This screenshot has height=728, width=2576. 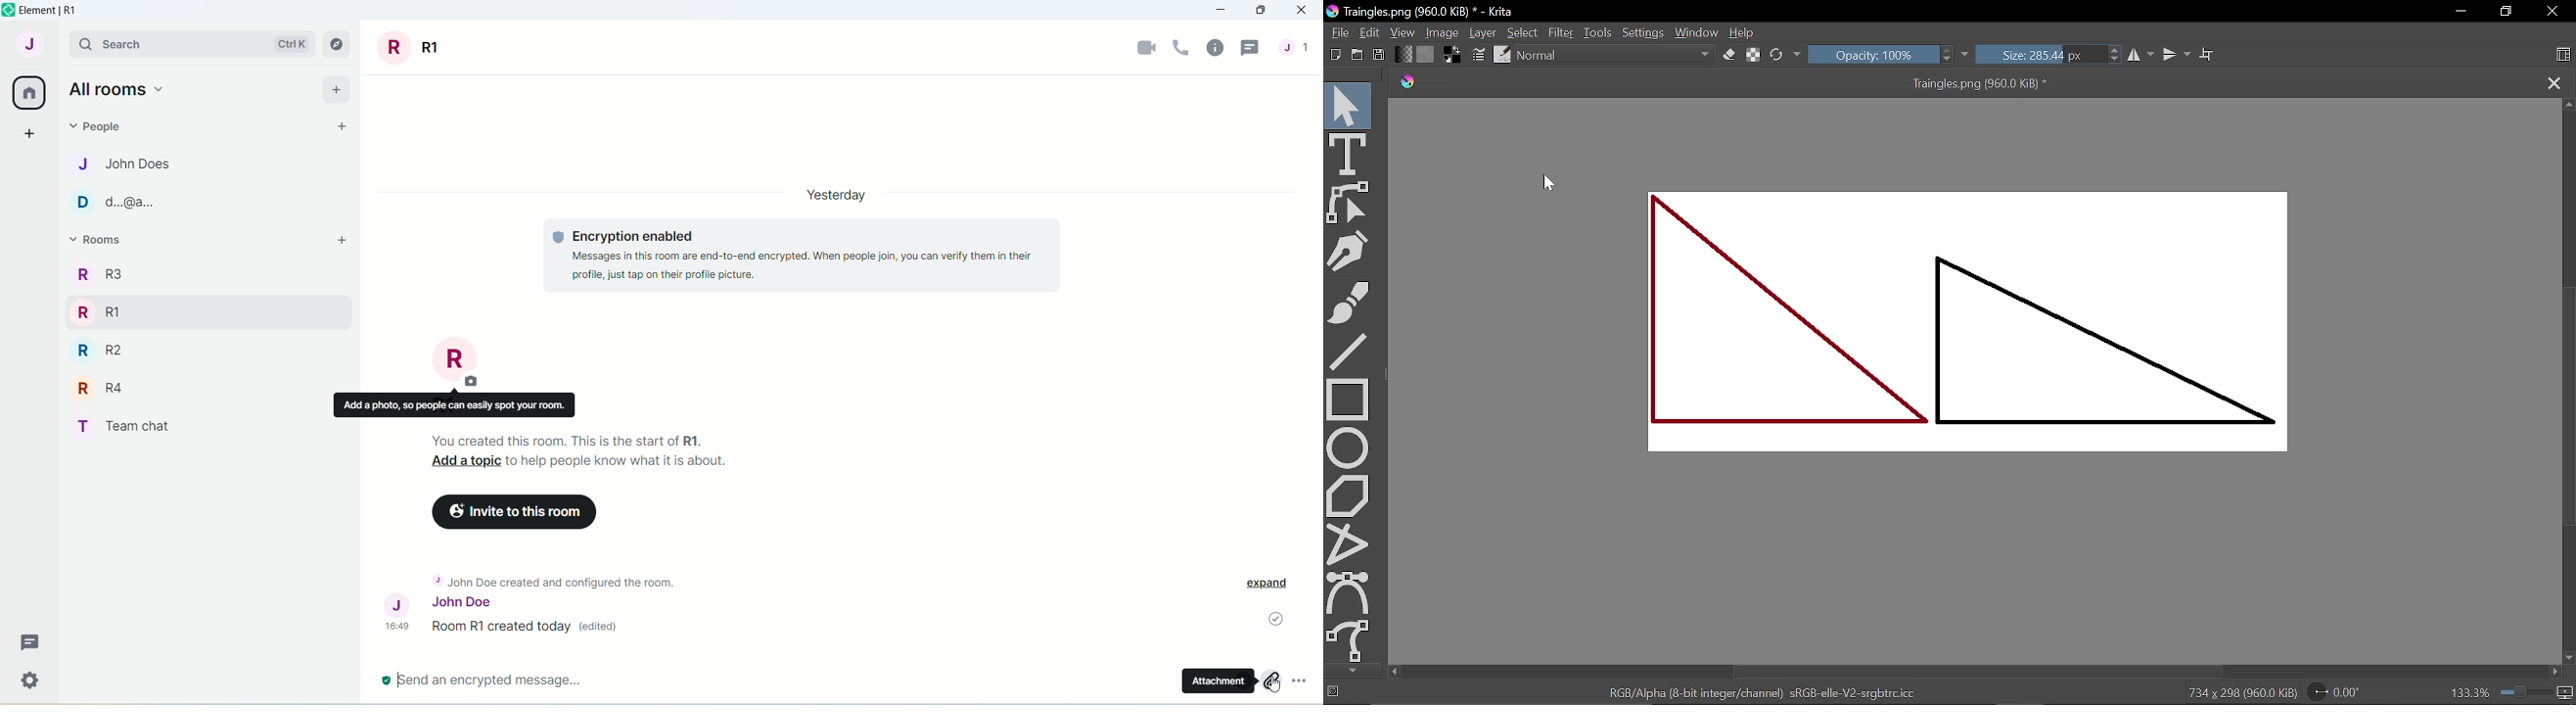 What do you see at coordinates (1357, 55) in the screenshot?
I see `Open as existing document` at bounding box center [1357, 55].